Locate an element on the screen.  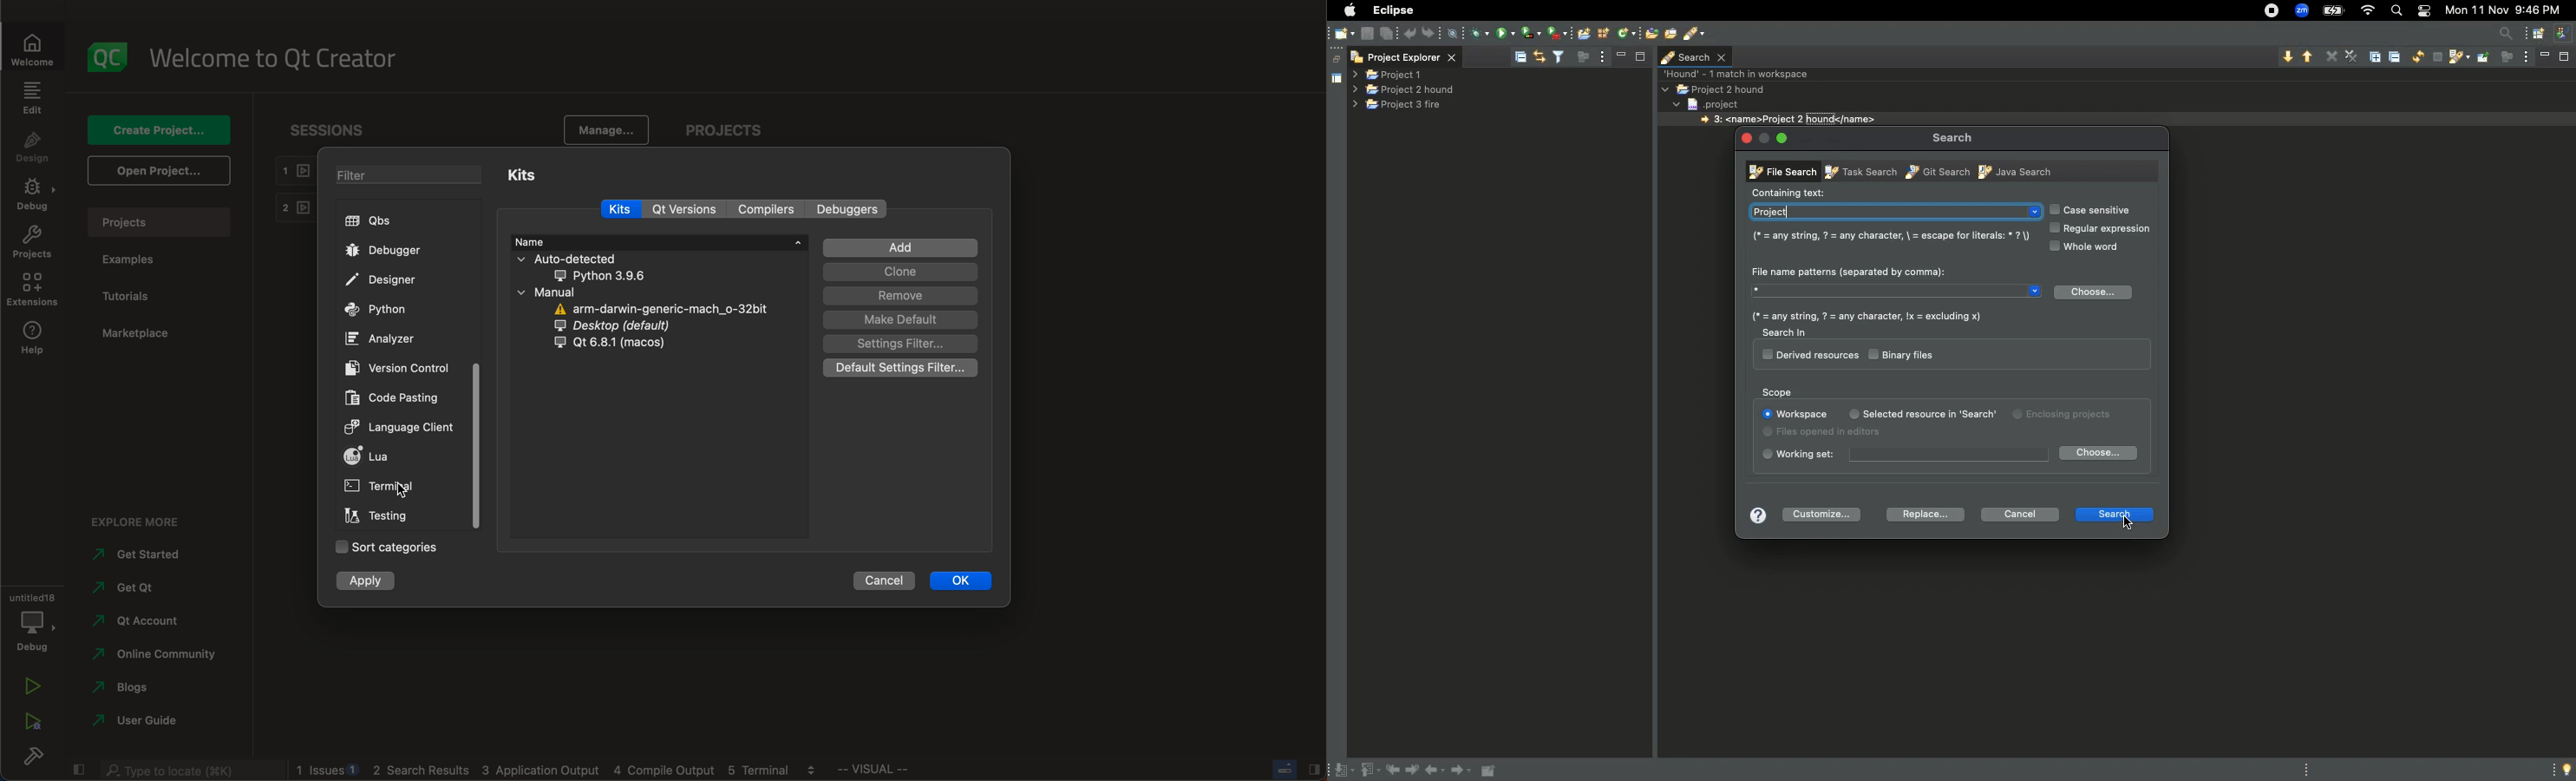
welcome  is located at coordinates (282, 59).